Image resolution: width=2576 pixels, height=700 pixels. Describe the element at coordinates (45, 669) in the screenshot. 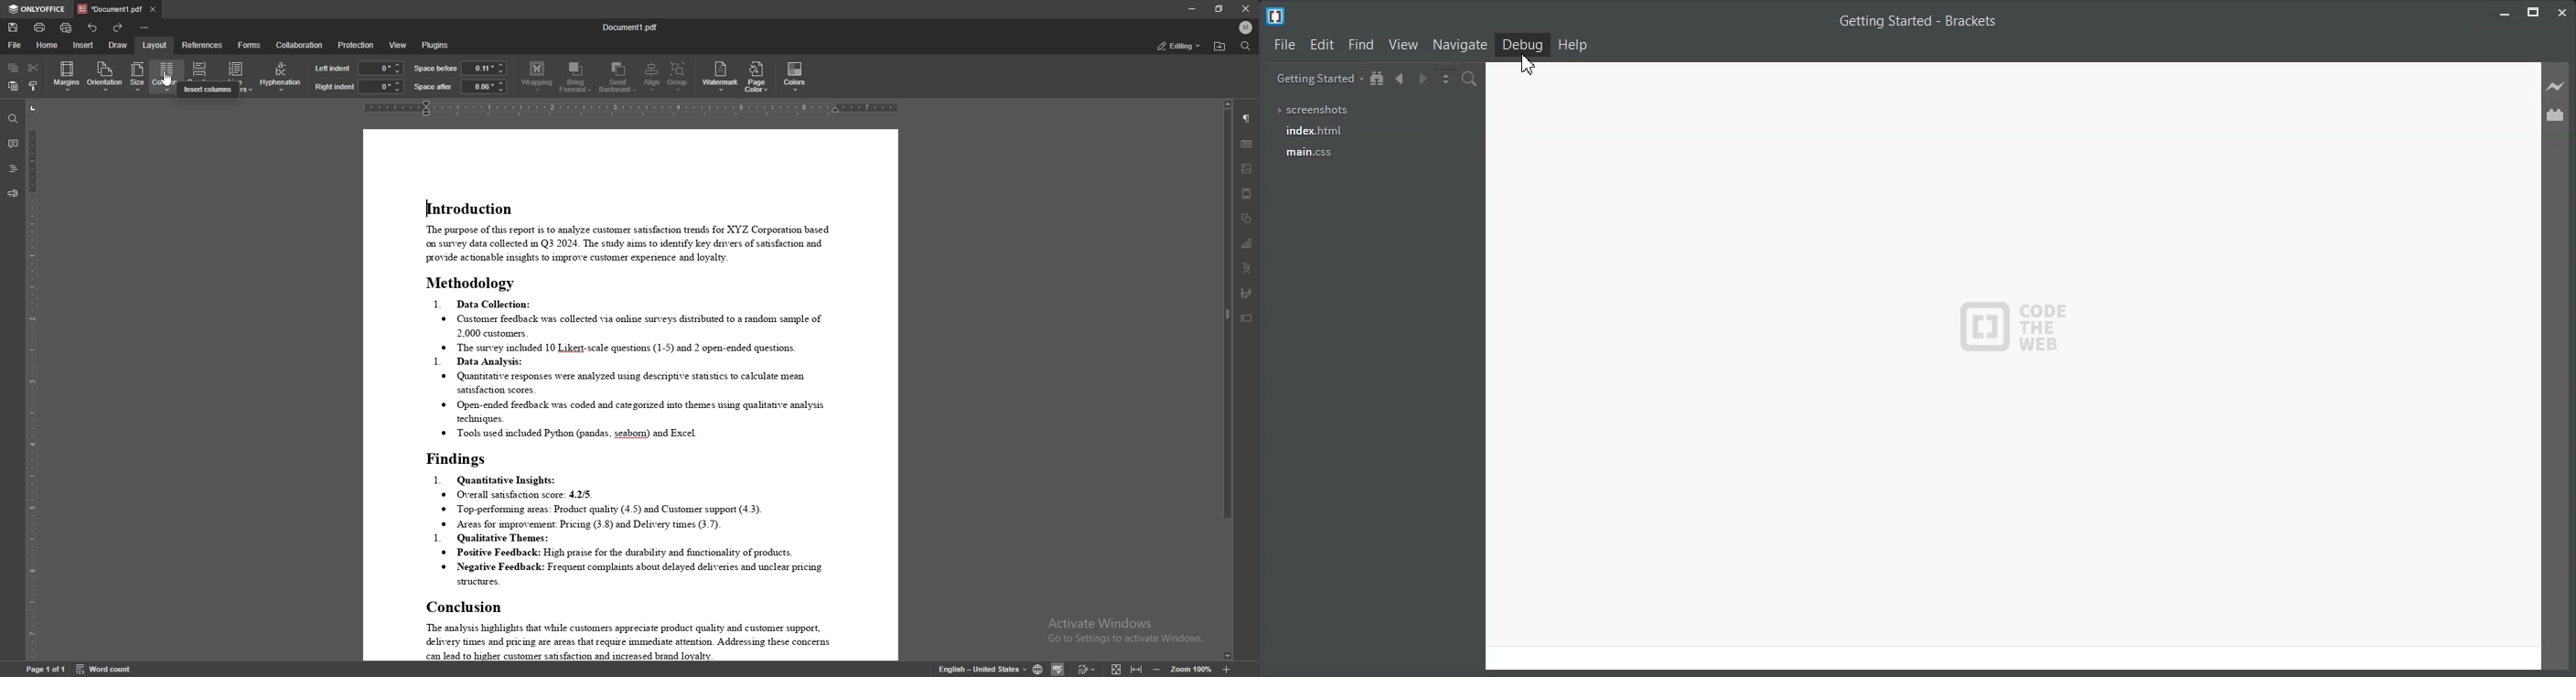

I see `page` at that location.